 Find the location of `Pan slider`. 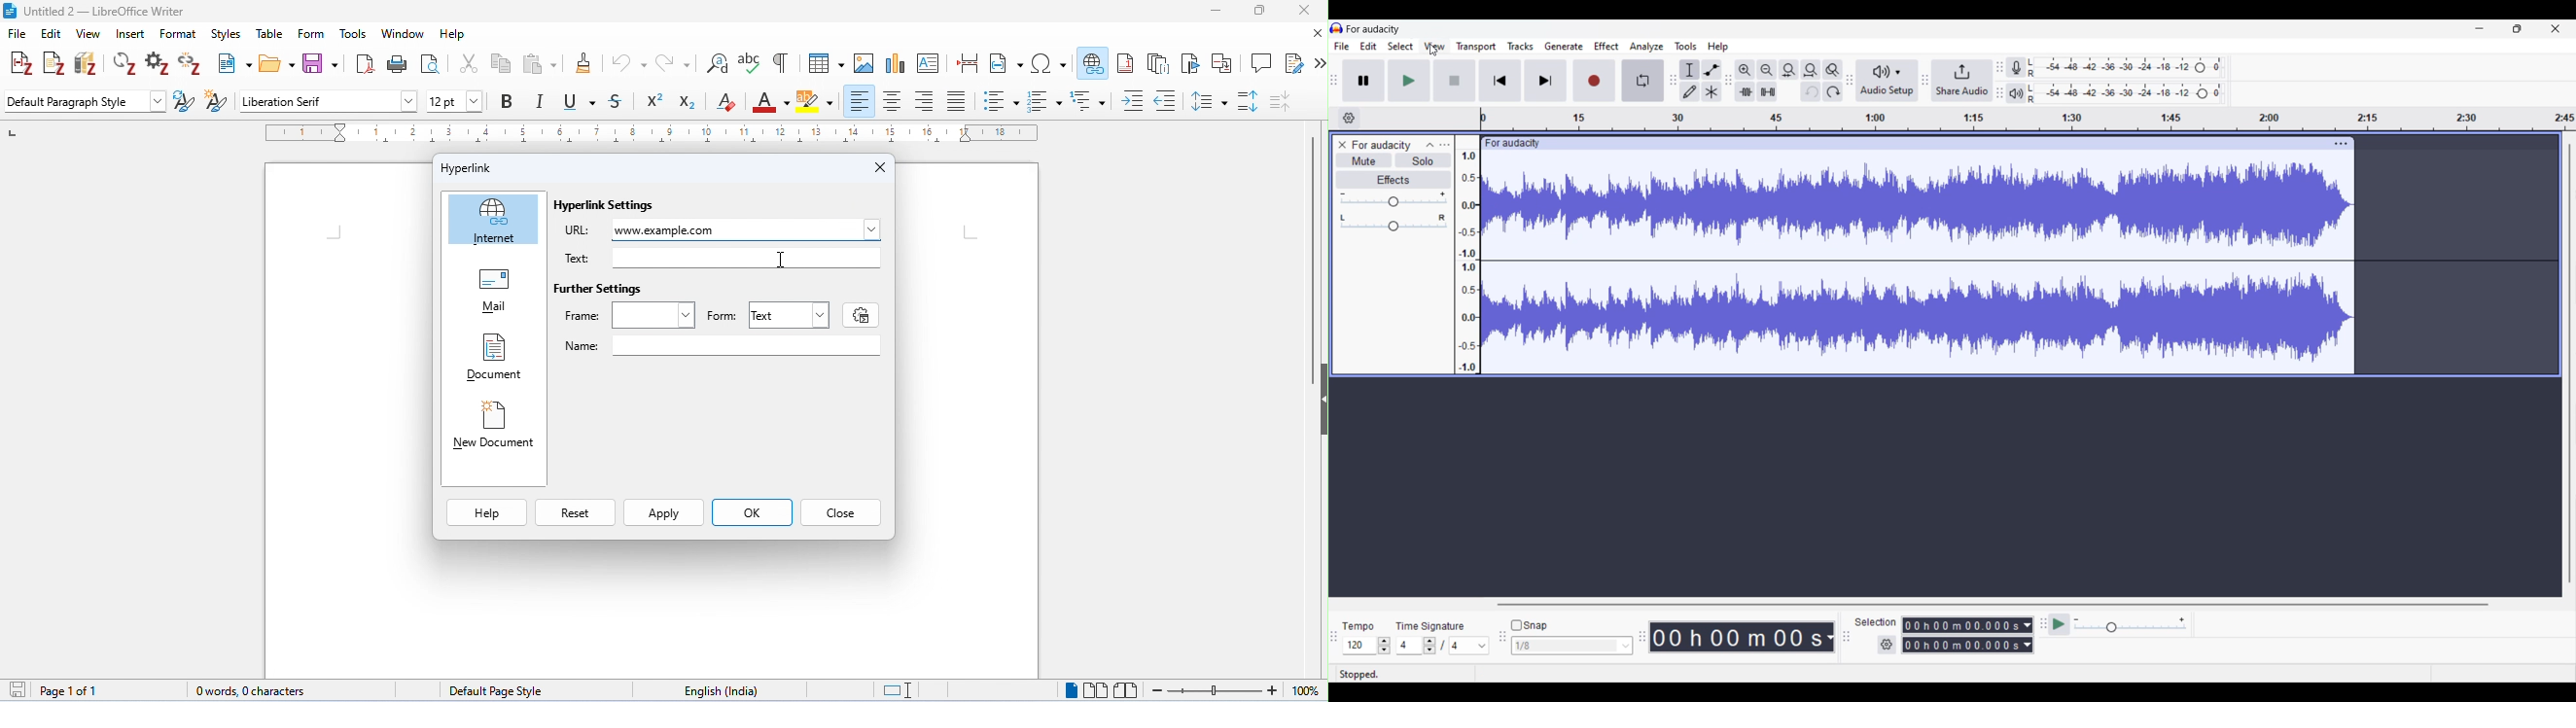

Pan slider is located at coordinates (1393, 223).